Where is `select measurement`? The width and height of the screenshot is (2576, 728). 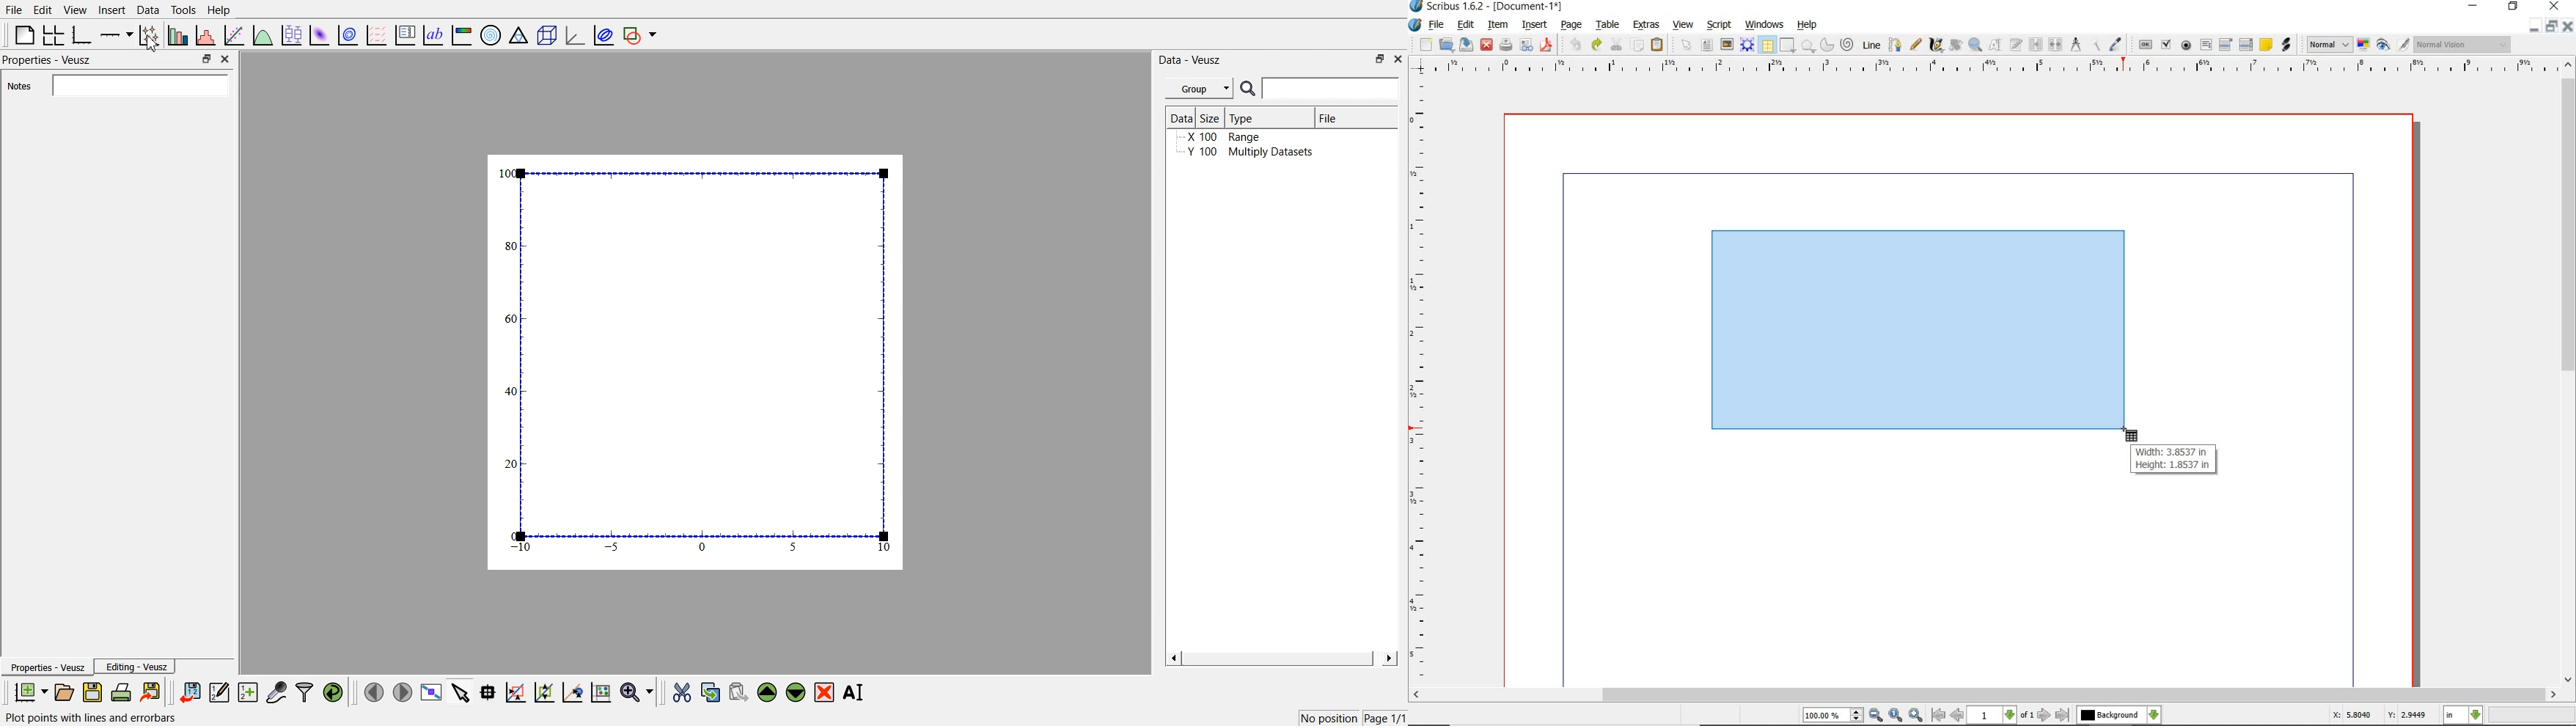
select measurement is located at coordinates (2463, 715).